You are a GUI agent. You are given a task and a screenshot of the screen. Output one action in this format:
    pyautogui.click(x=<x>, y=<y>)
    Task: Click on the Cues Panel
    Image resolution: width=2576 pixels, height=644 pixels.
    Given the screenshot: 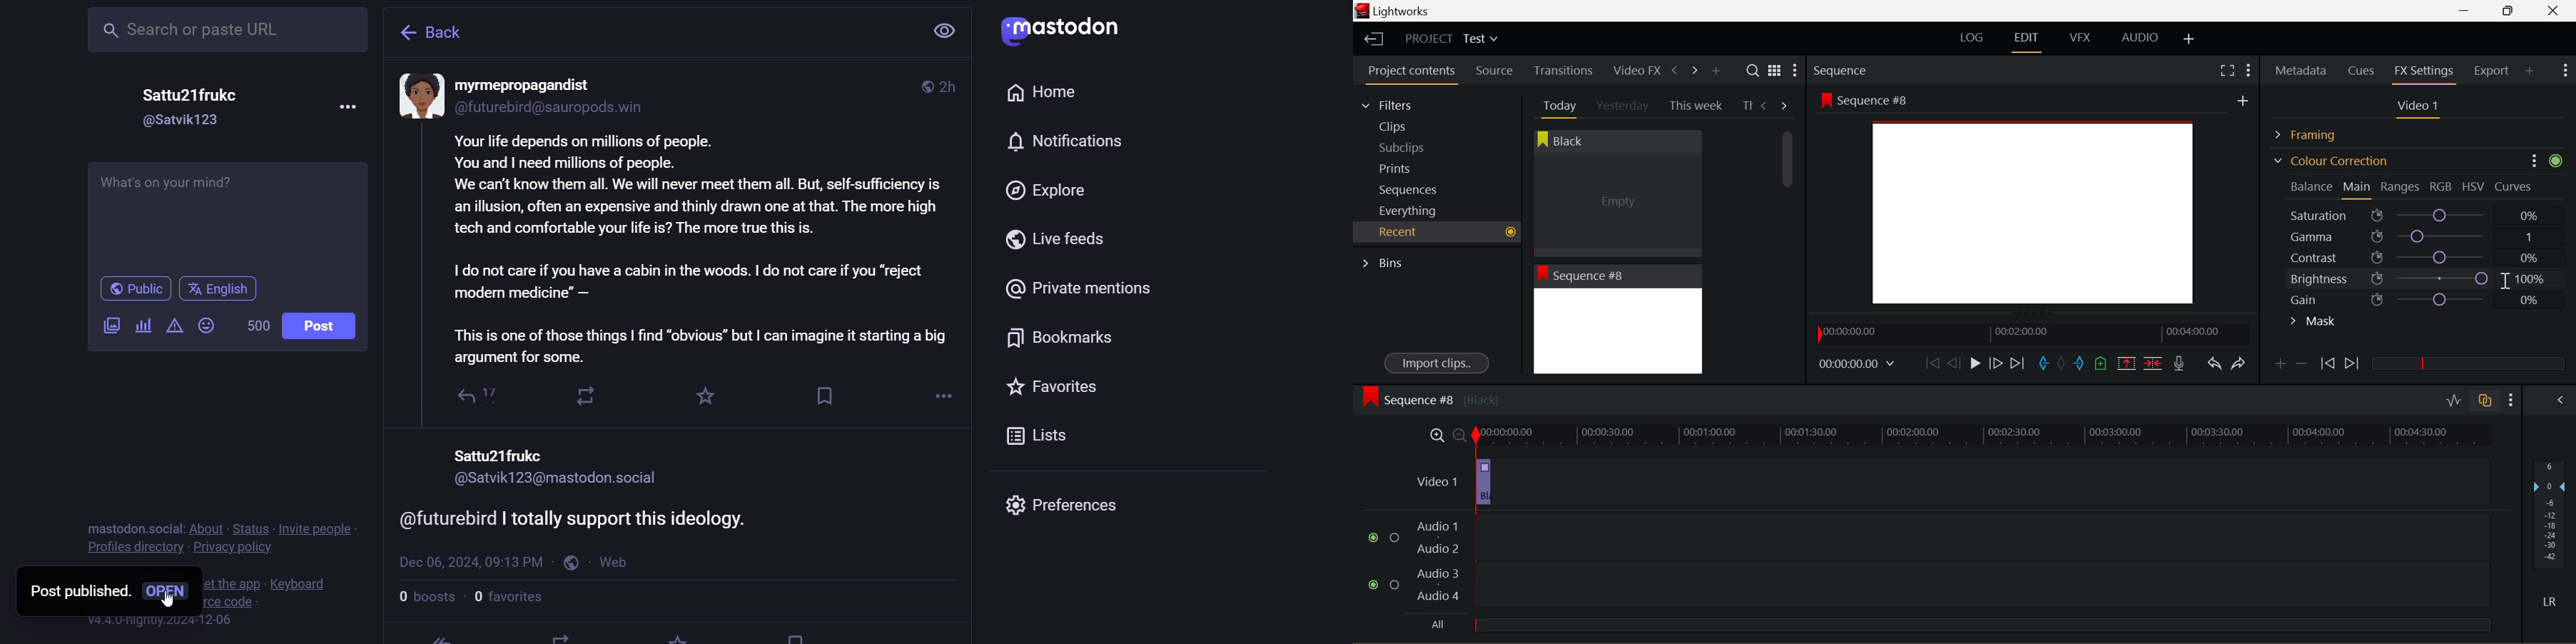 What is the action you would take?
    pyautogui.click(x=2363, y=69)
    